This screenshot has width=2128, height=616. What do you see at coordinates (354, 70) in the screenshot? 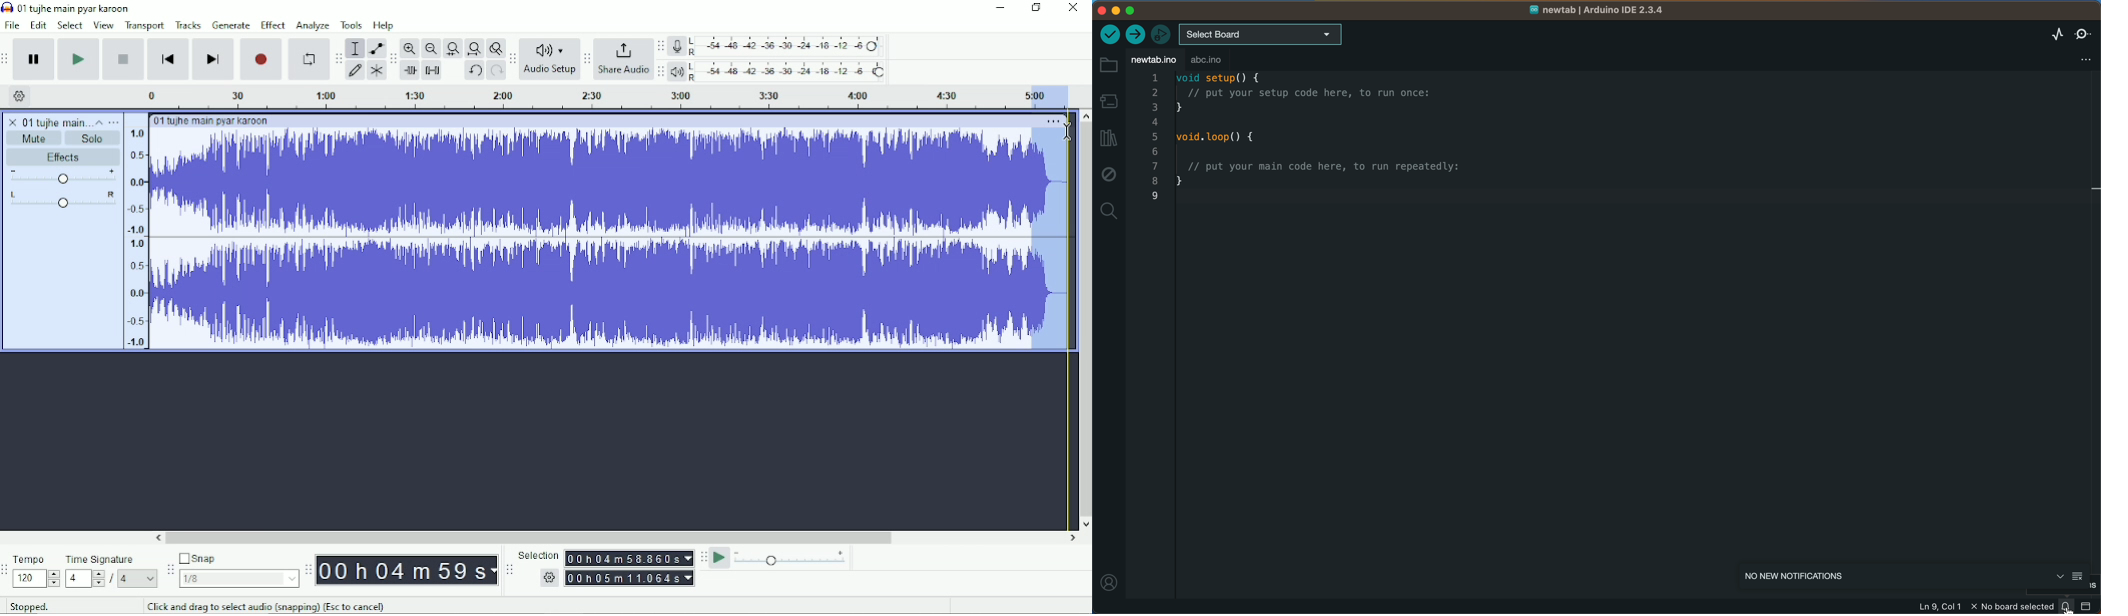
I see `Draw tool` at bounding box center [354, 70].